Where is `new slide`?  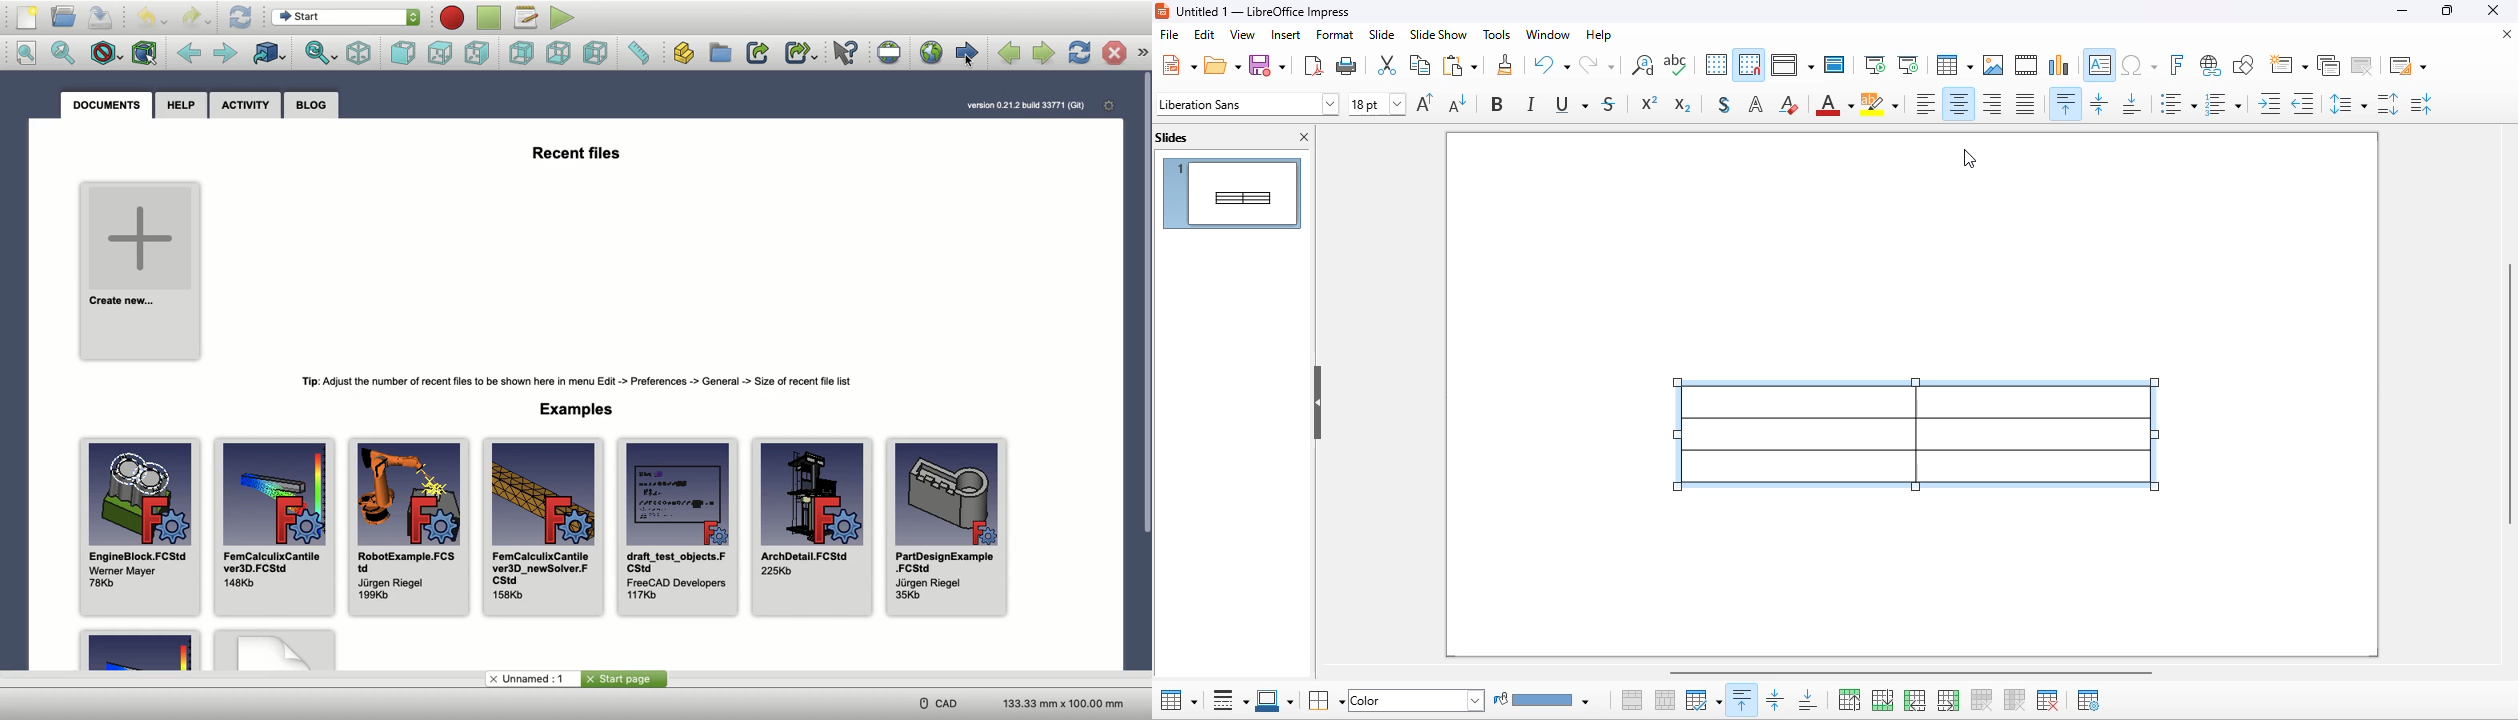 new slide is located at coordinates (2287, 64).